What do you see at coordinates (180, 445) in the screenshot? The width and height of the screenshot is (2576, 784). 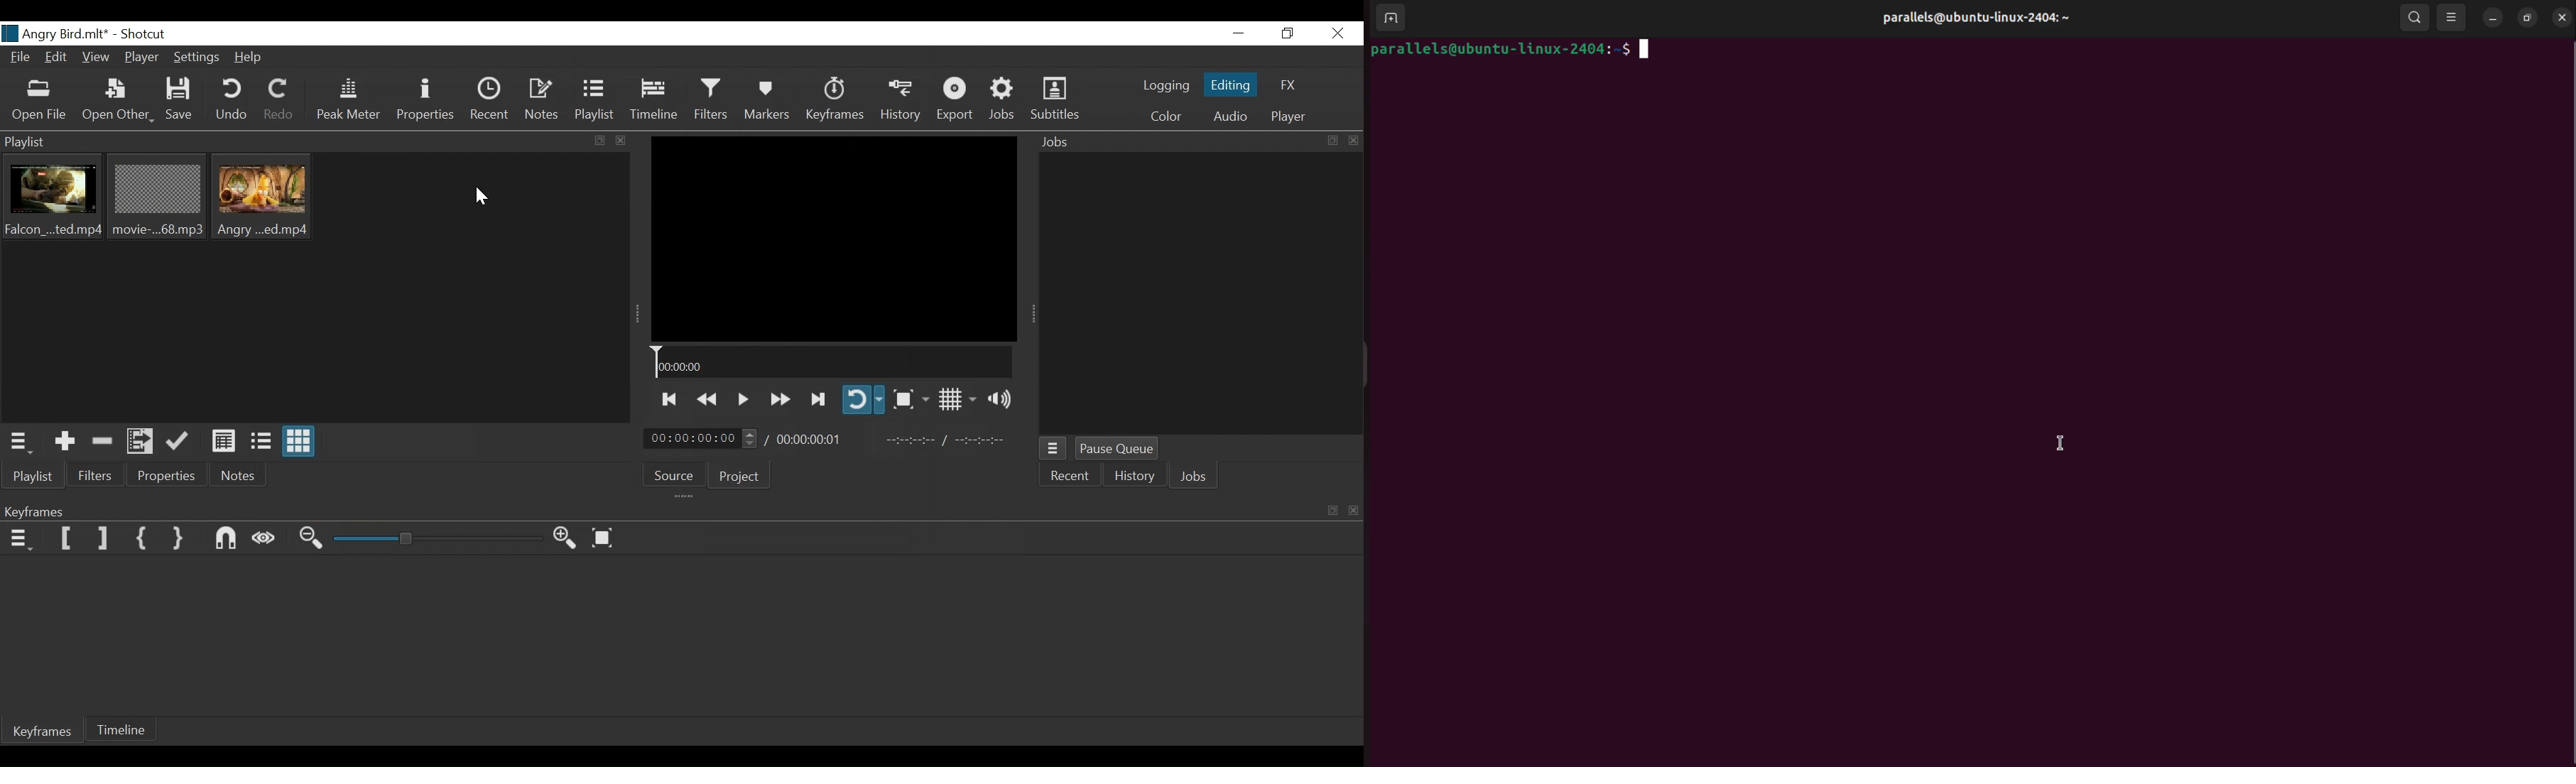 I see `Update` at bounding box center [180, 445].